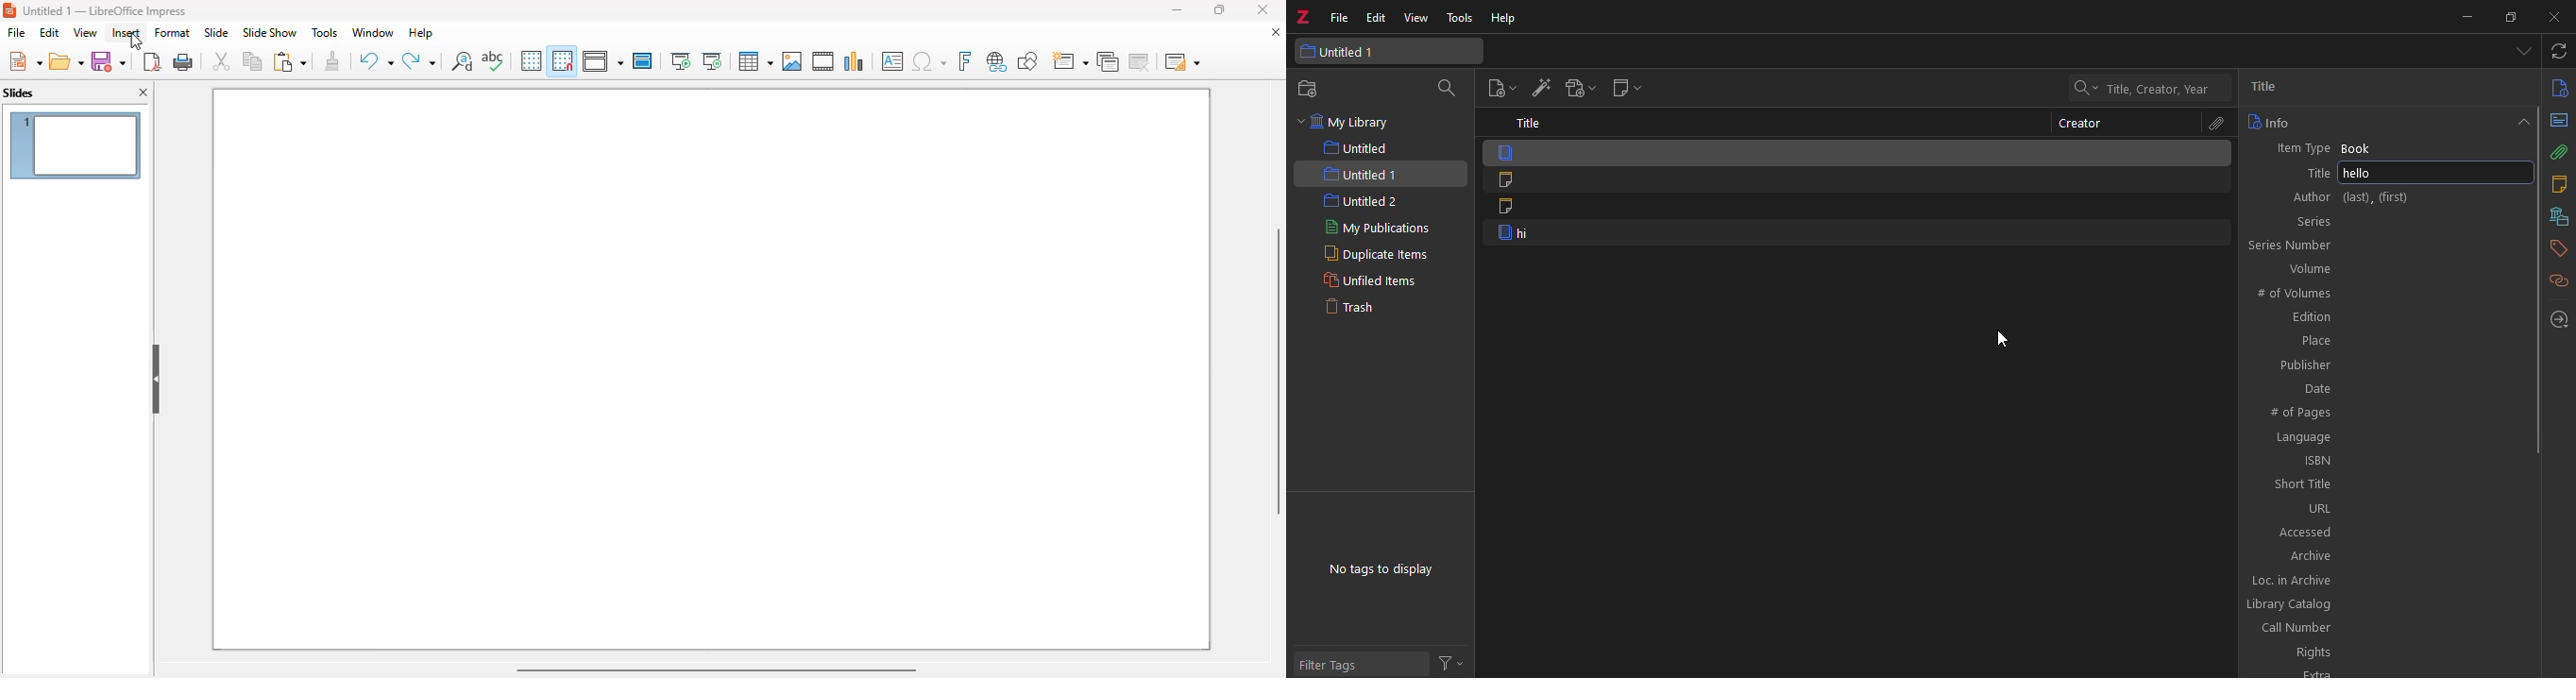 Image resolution: width=2576 pixels, height=700 pixels. What do you see at coordinates (2556, 216) in the screenshot?
I see `library` at bounding box center [2556, 216].